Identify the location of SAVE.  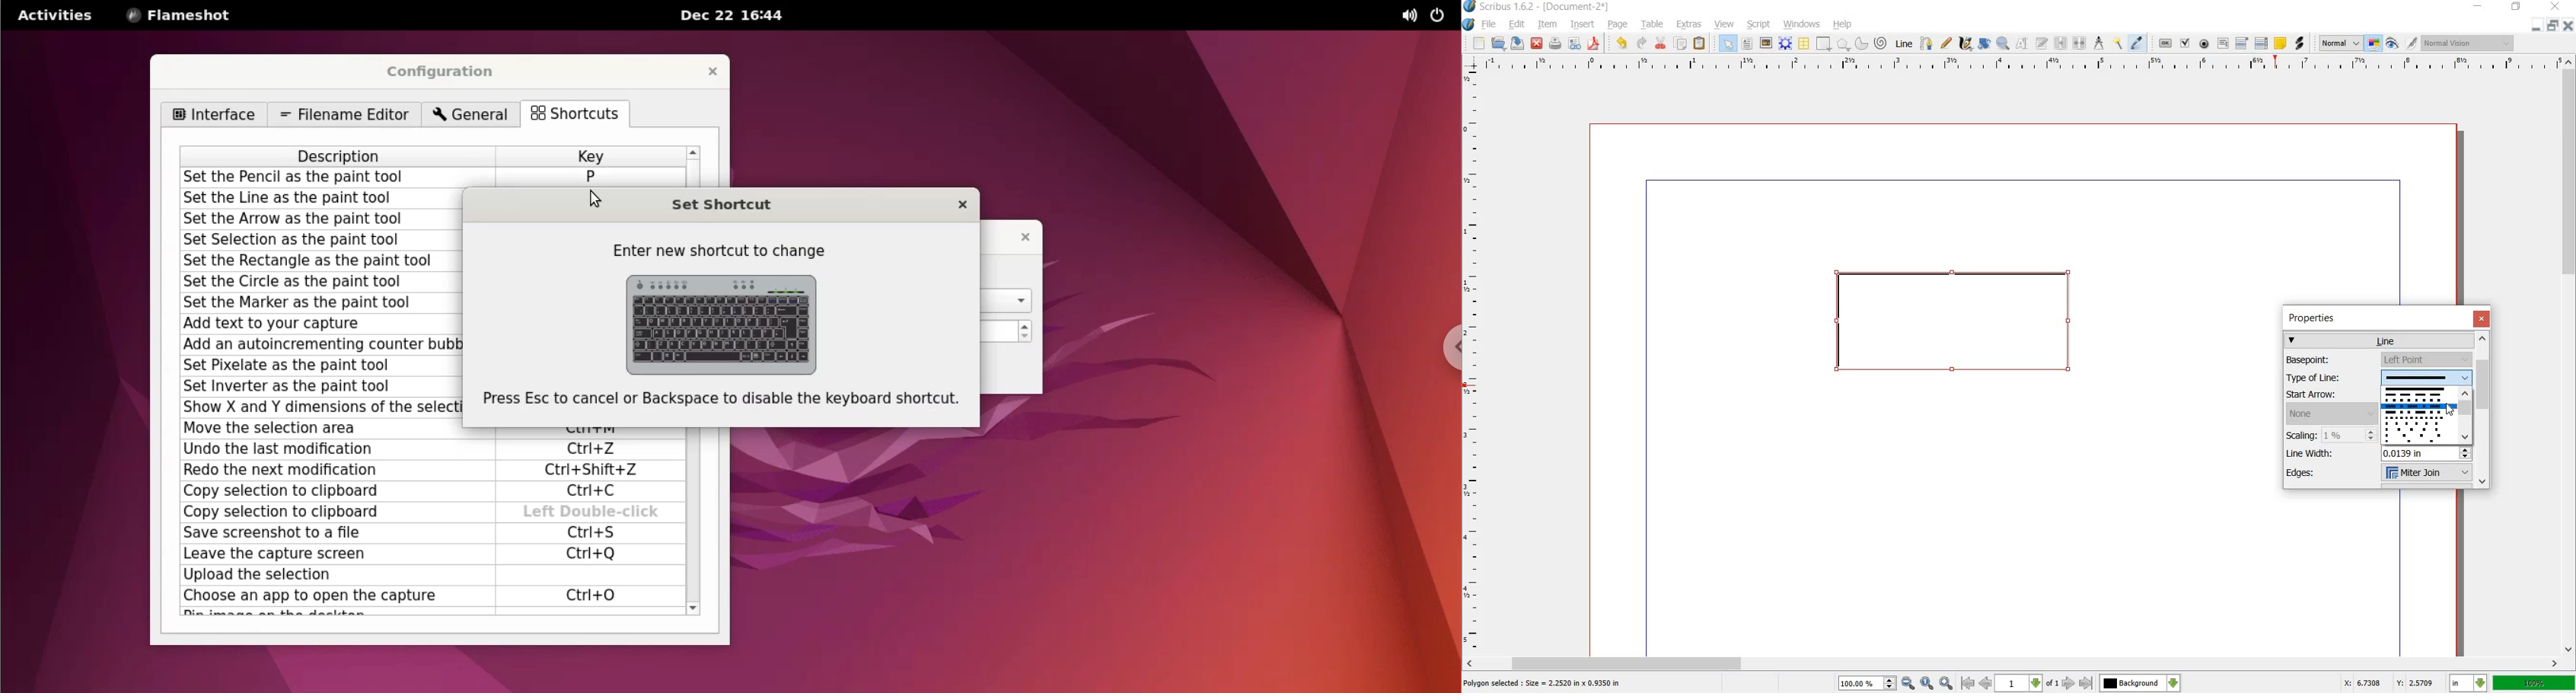
(1516, 43).